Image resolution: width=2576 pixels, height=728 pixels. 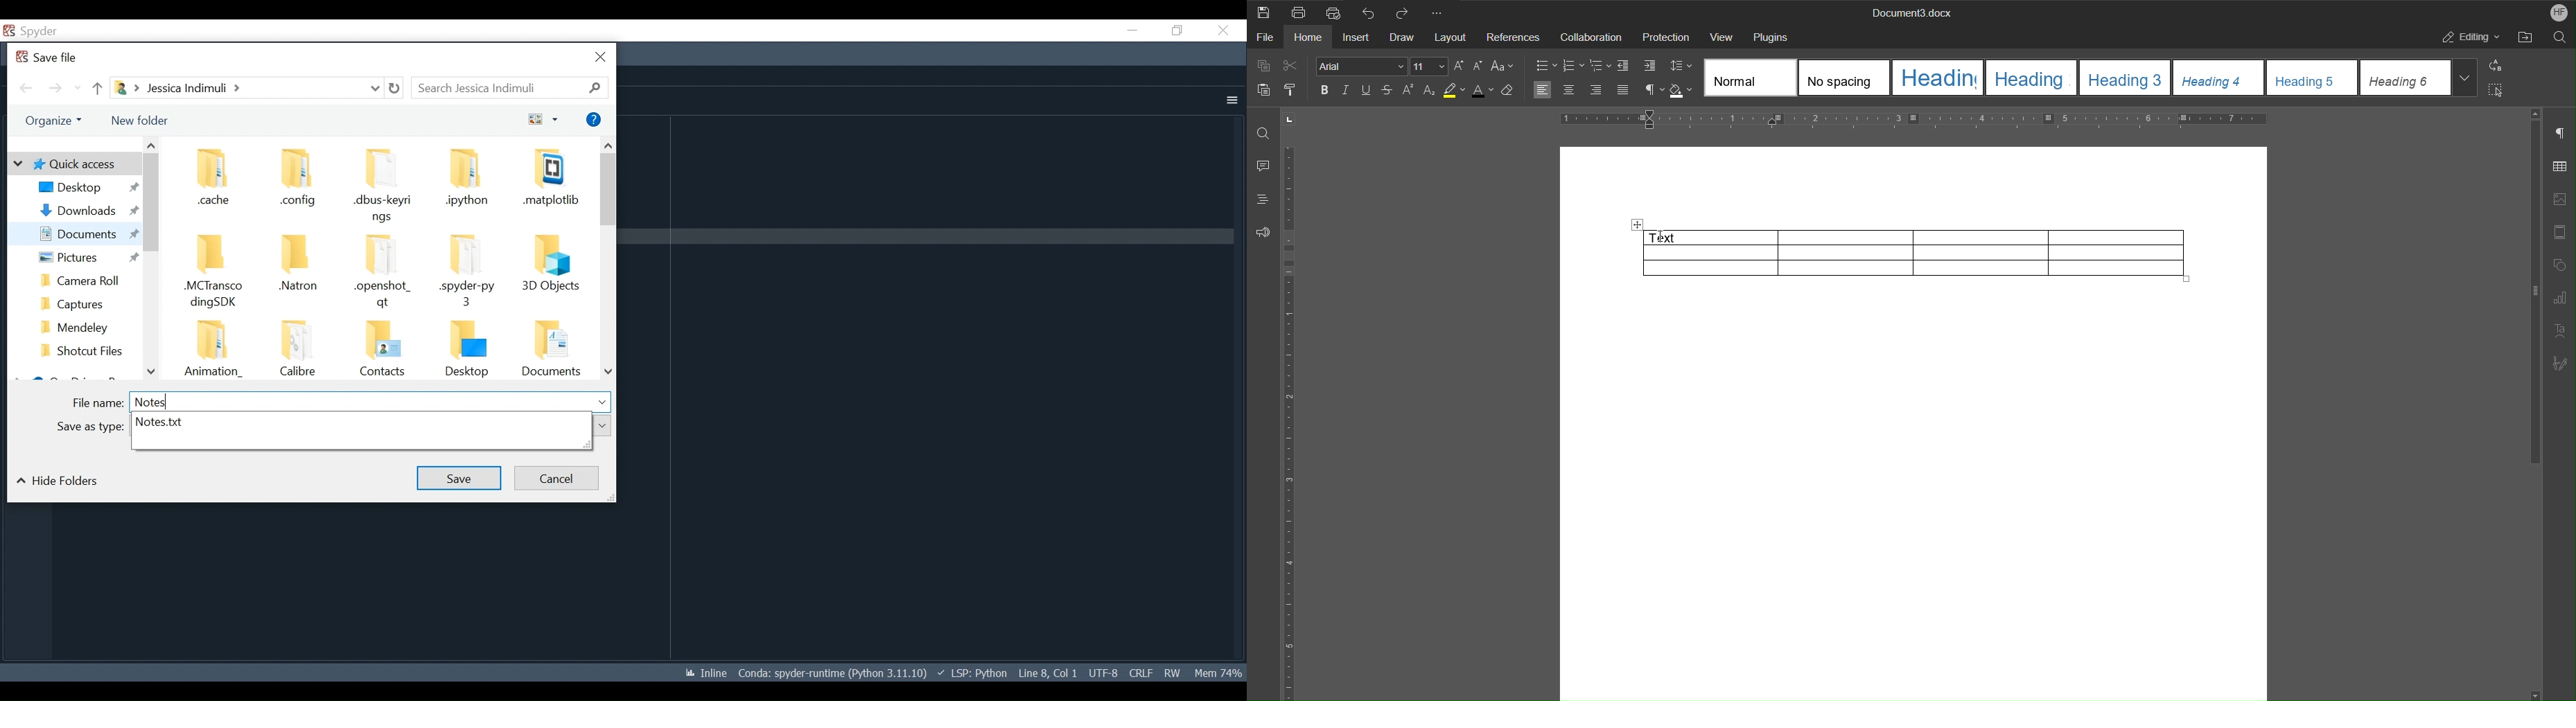 I want to click on Folder, so click(x=81, y=326).